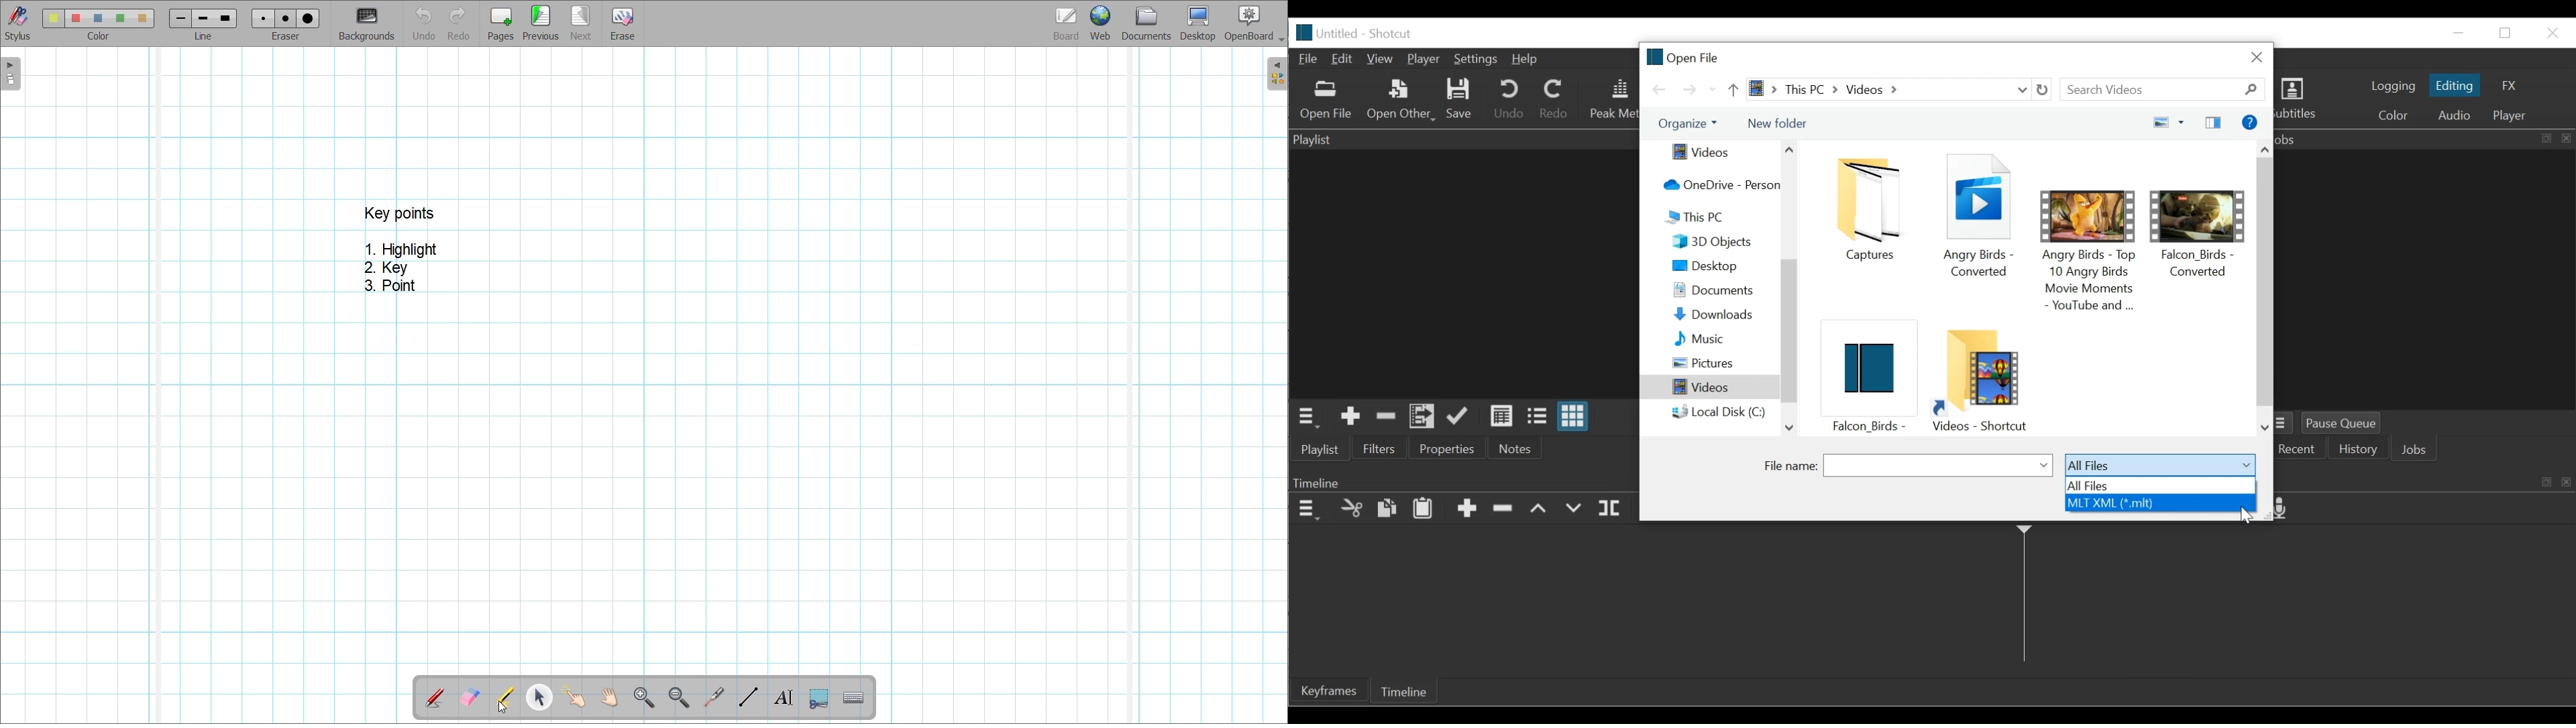 This screenshot has width=2576, height=728. Describe the element at coordinates (2394, 114) in the screenshot. I see `Colr` at that location.